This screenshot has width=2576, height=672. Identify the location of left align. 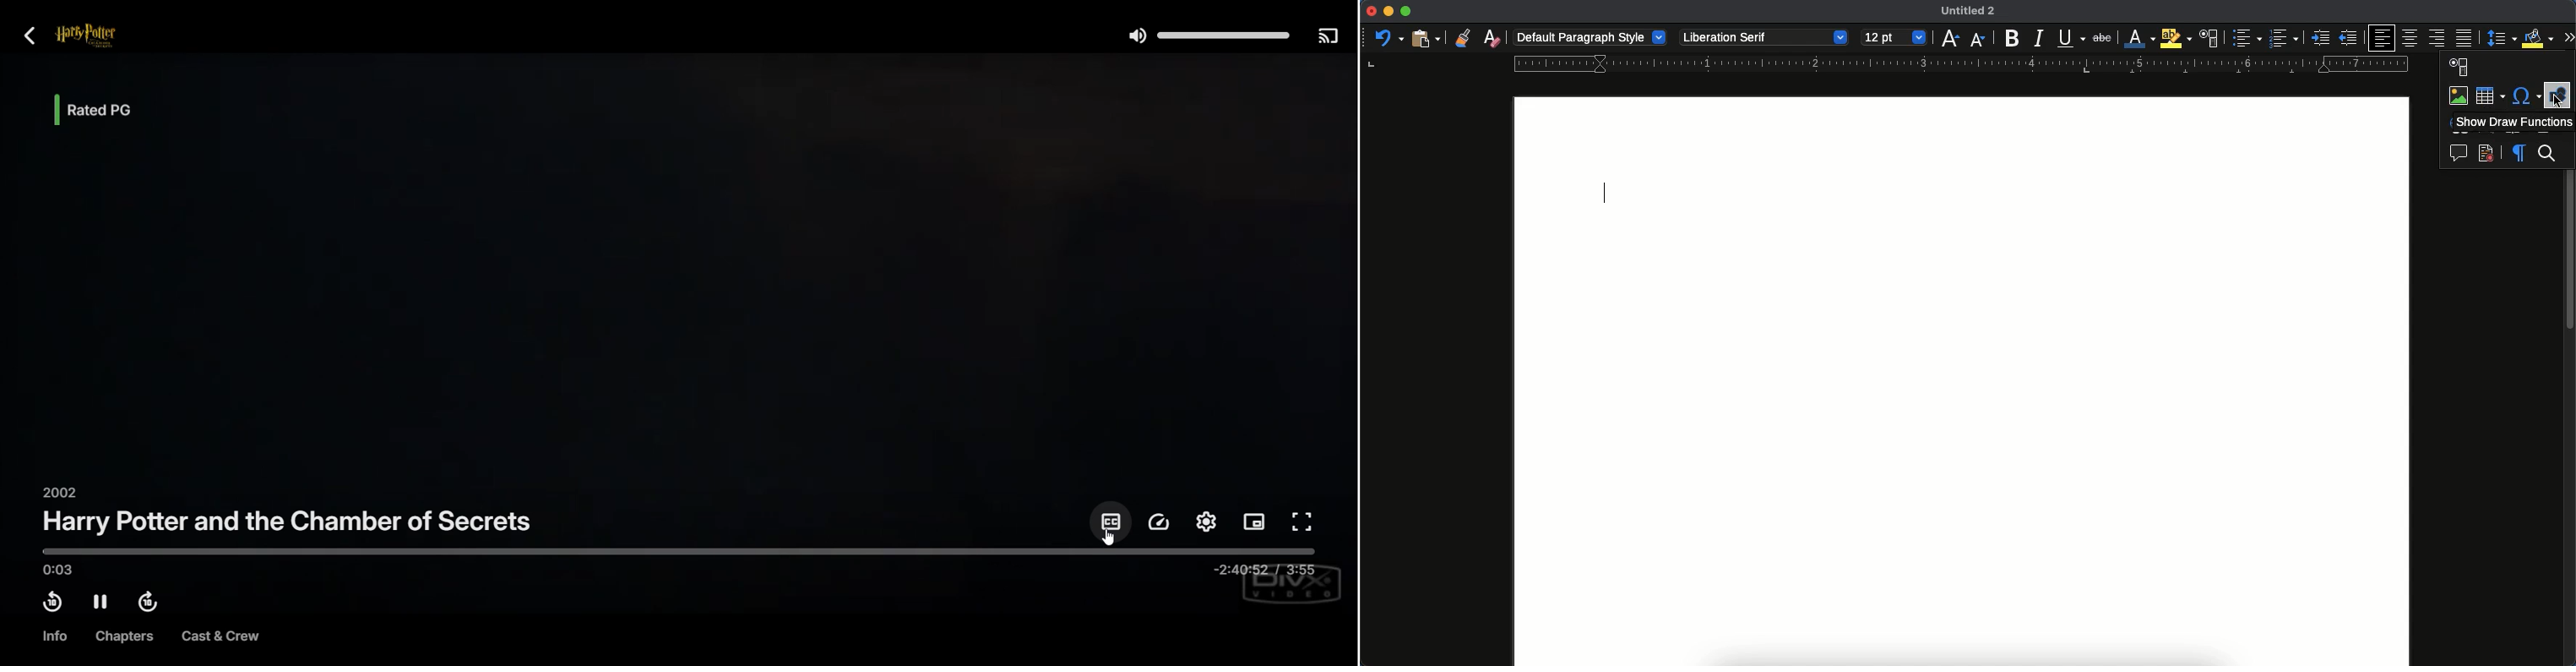
(2382, 37).